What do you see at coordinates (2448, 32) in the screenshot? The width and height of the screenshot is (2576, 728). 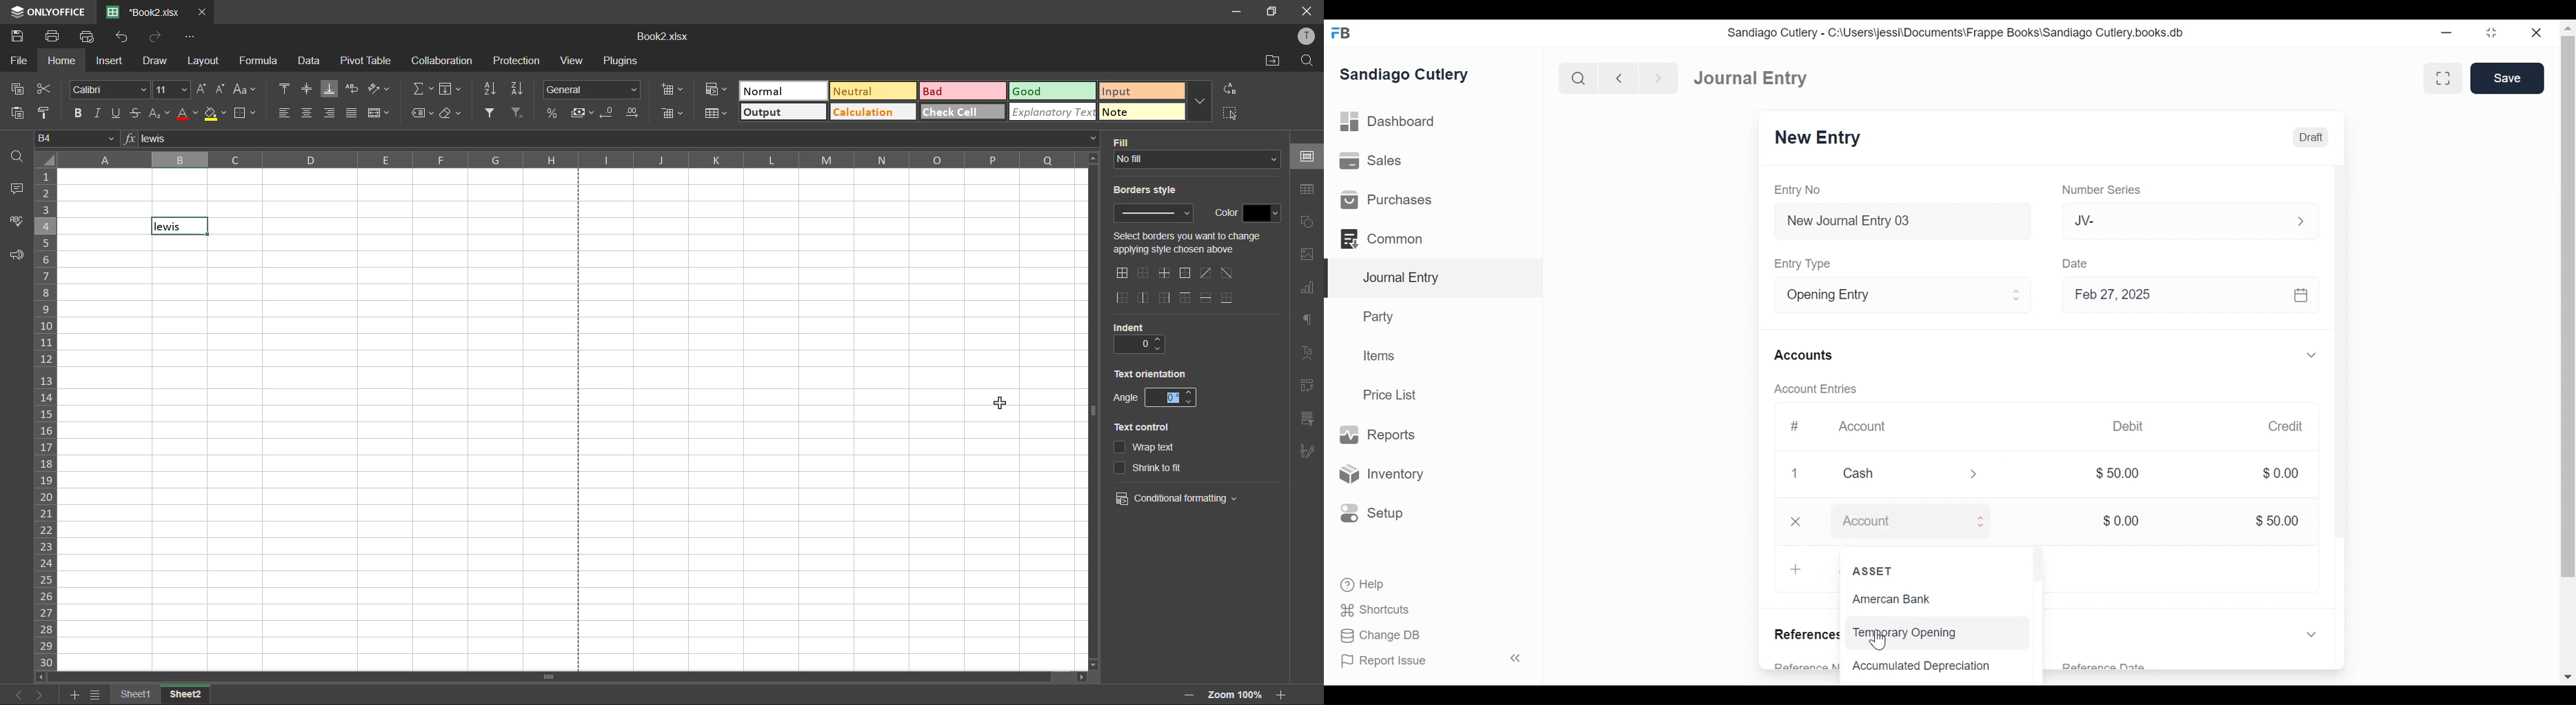 I see `Minimize` at bounding box center [2448, 32].